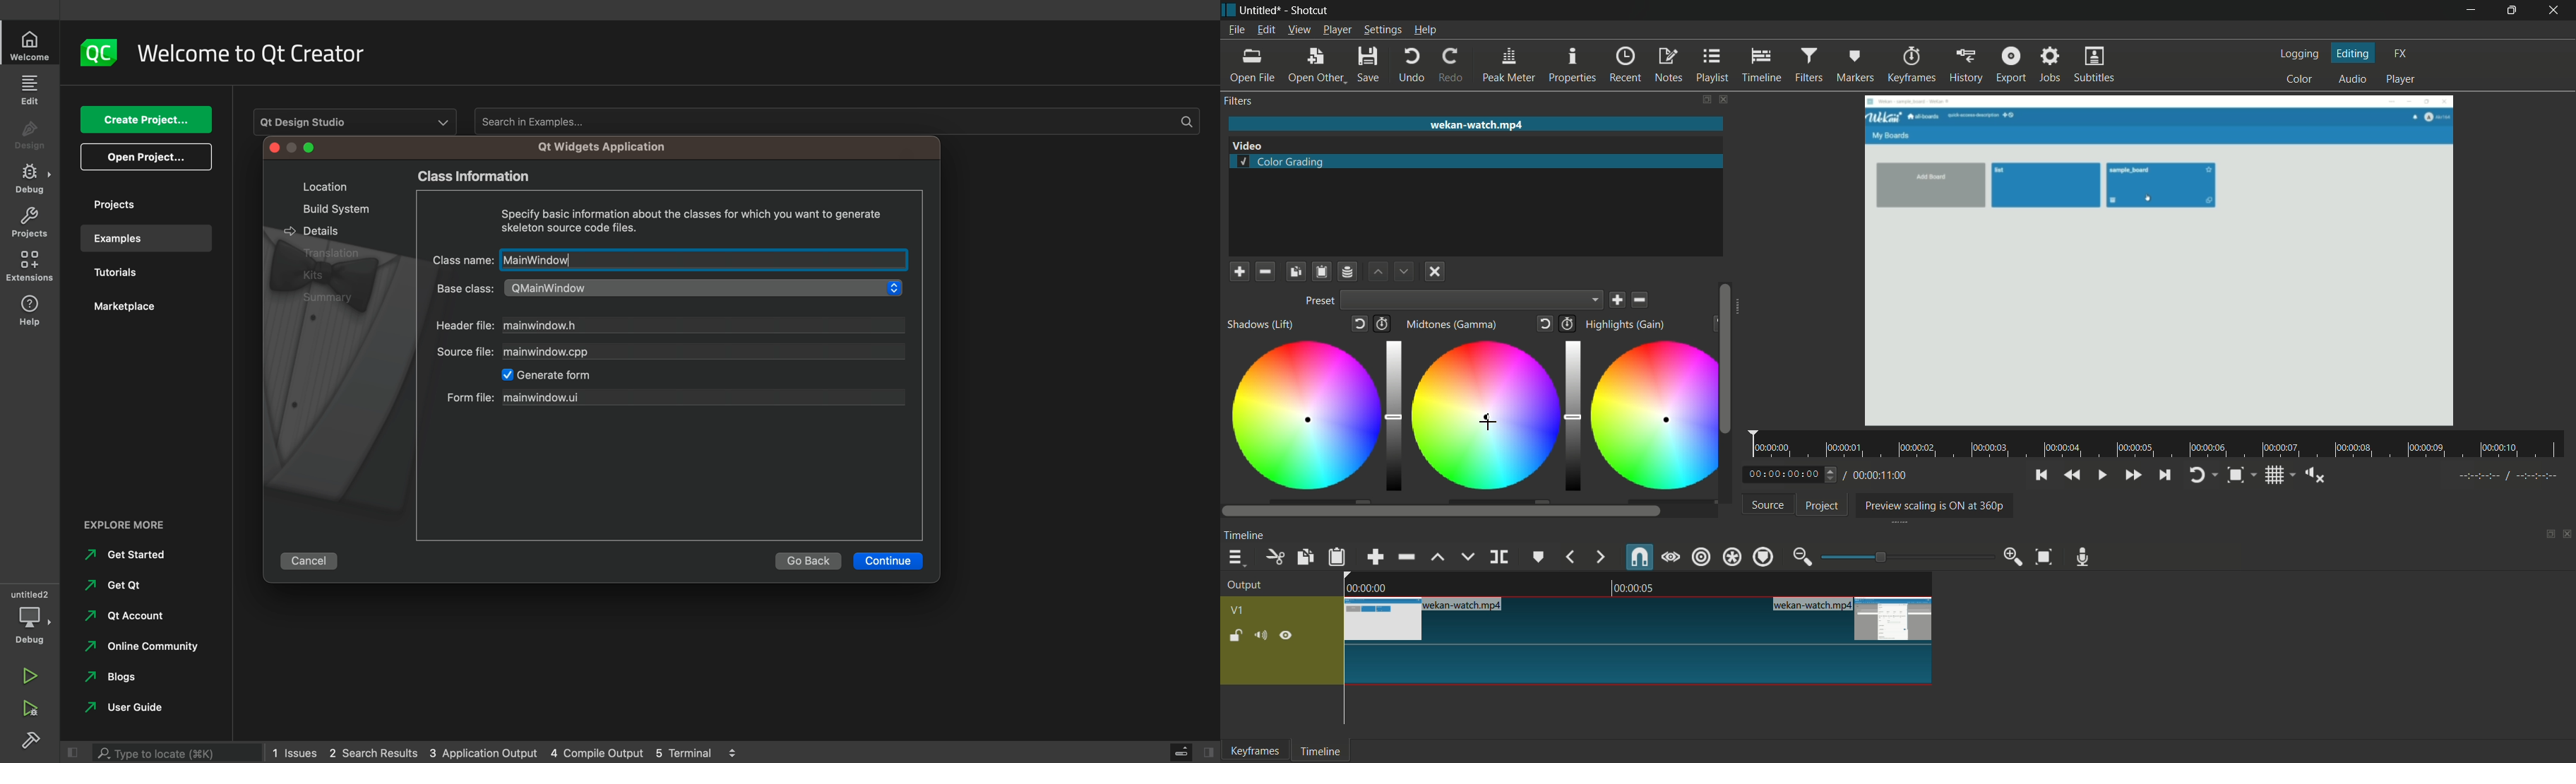  I want to click on keyframes, so click(1909, 65).